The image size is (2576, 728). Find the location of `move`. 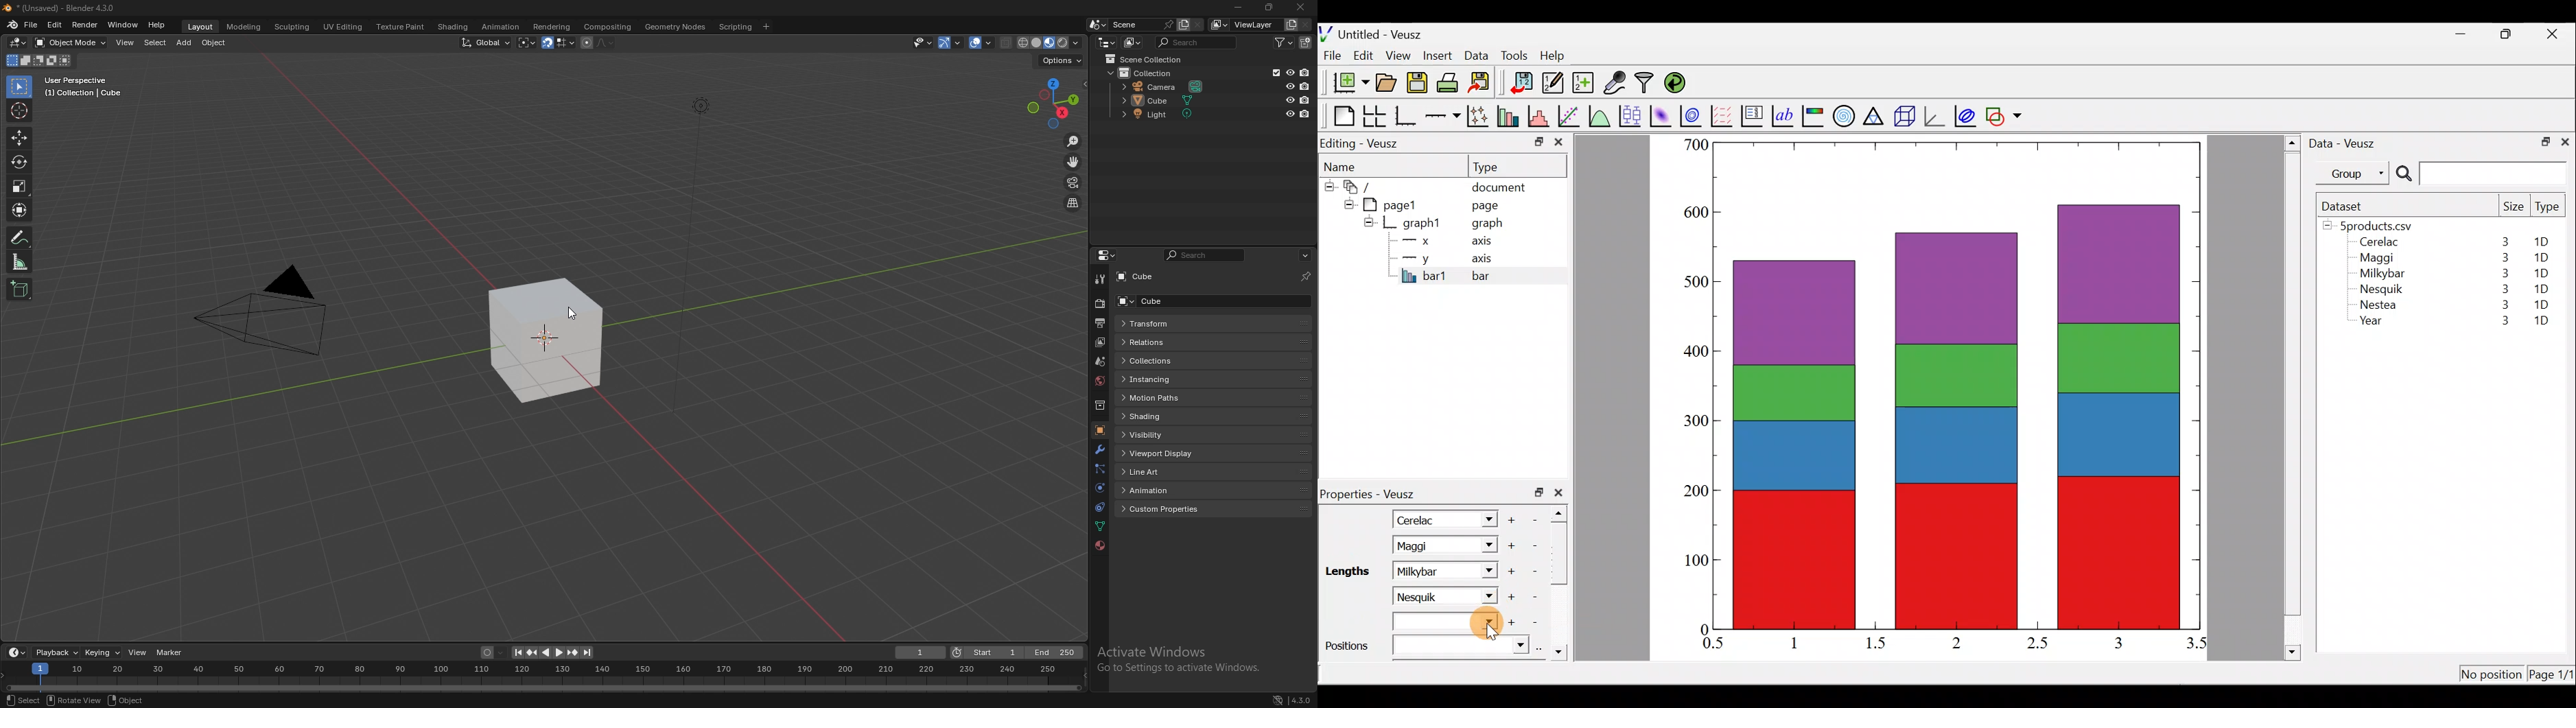

move is located at coordinates (1074, 162).